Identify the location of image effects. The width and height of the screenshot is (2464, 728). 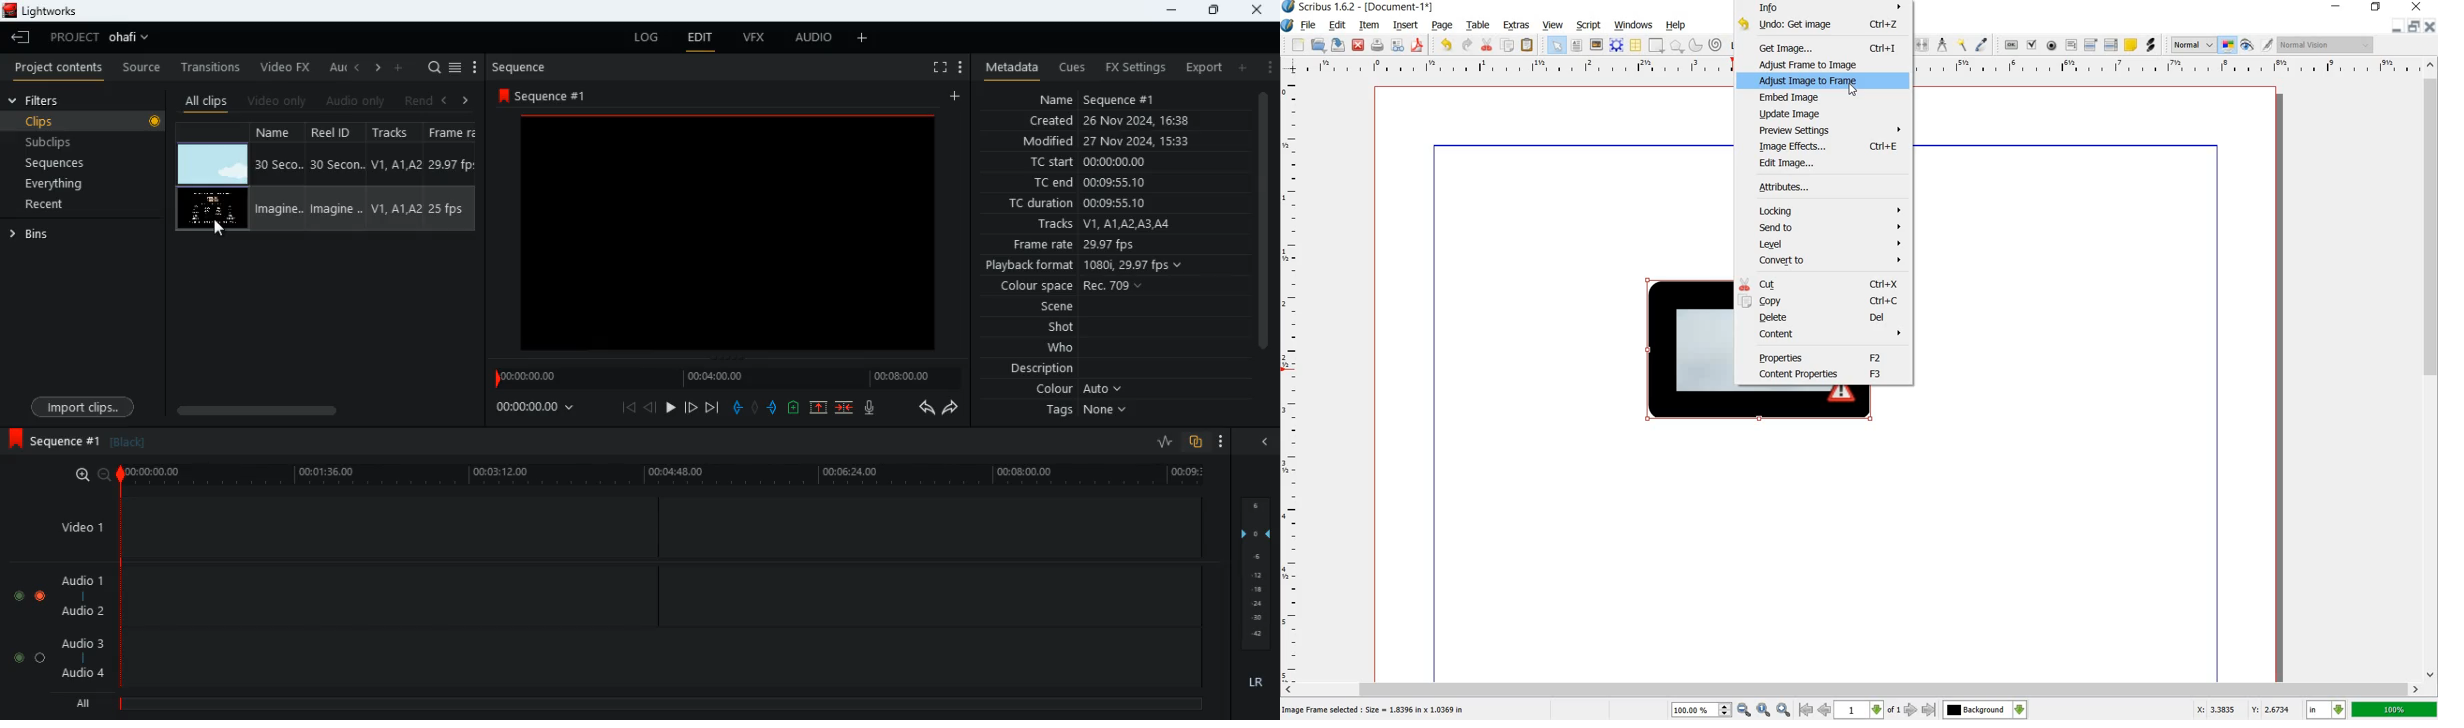
(1828, 146).